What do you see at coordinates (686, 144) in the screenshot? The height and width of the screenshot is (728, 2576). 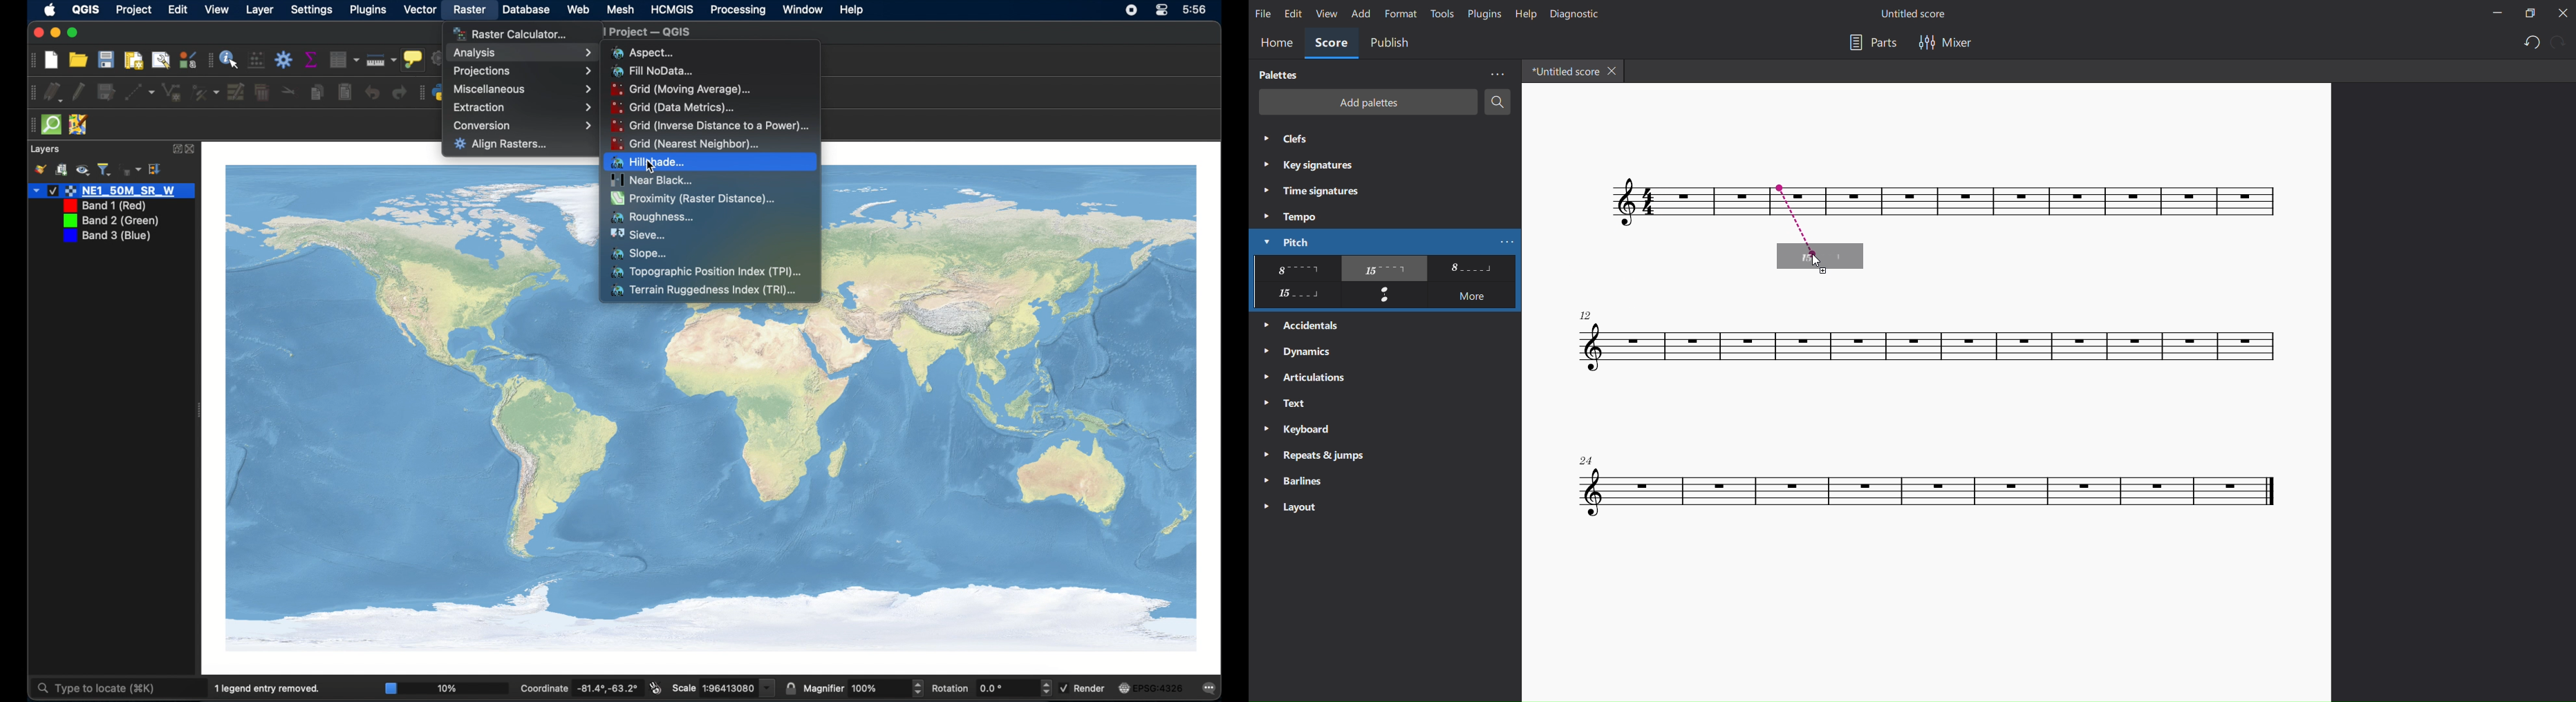 I see `grid (nearest neighbor` at bounding box center [686, 144].